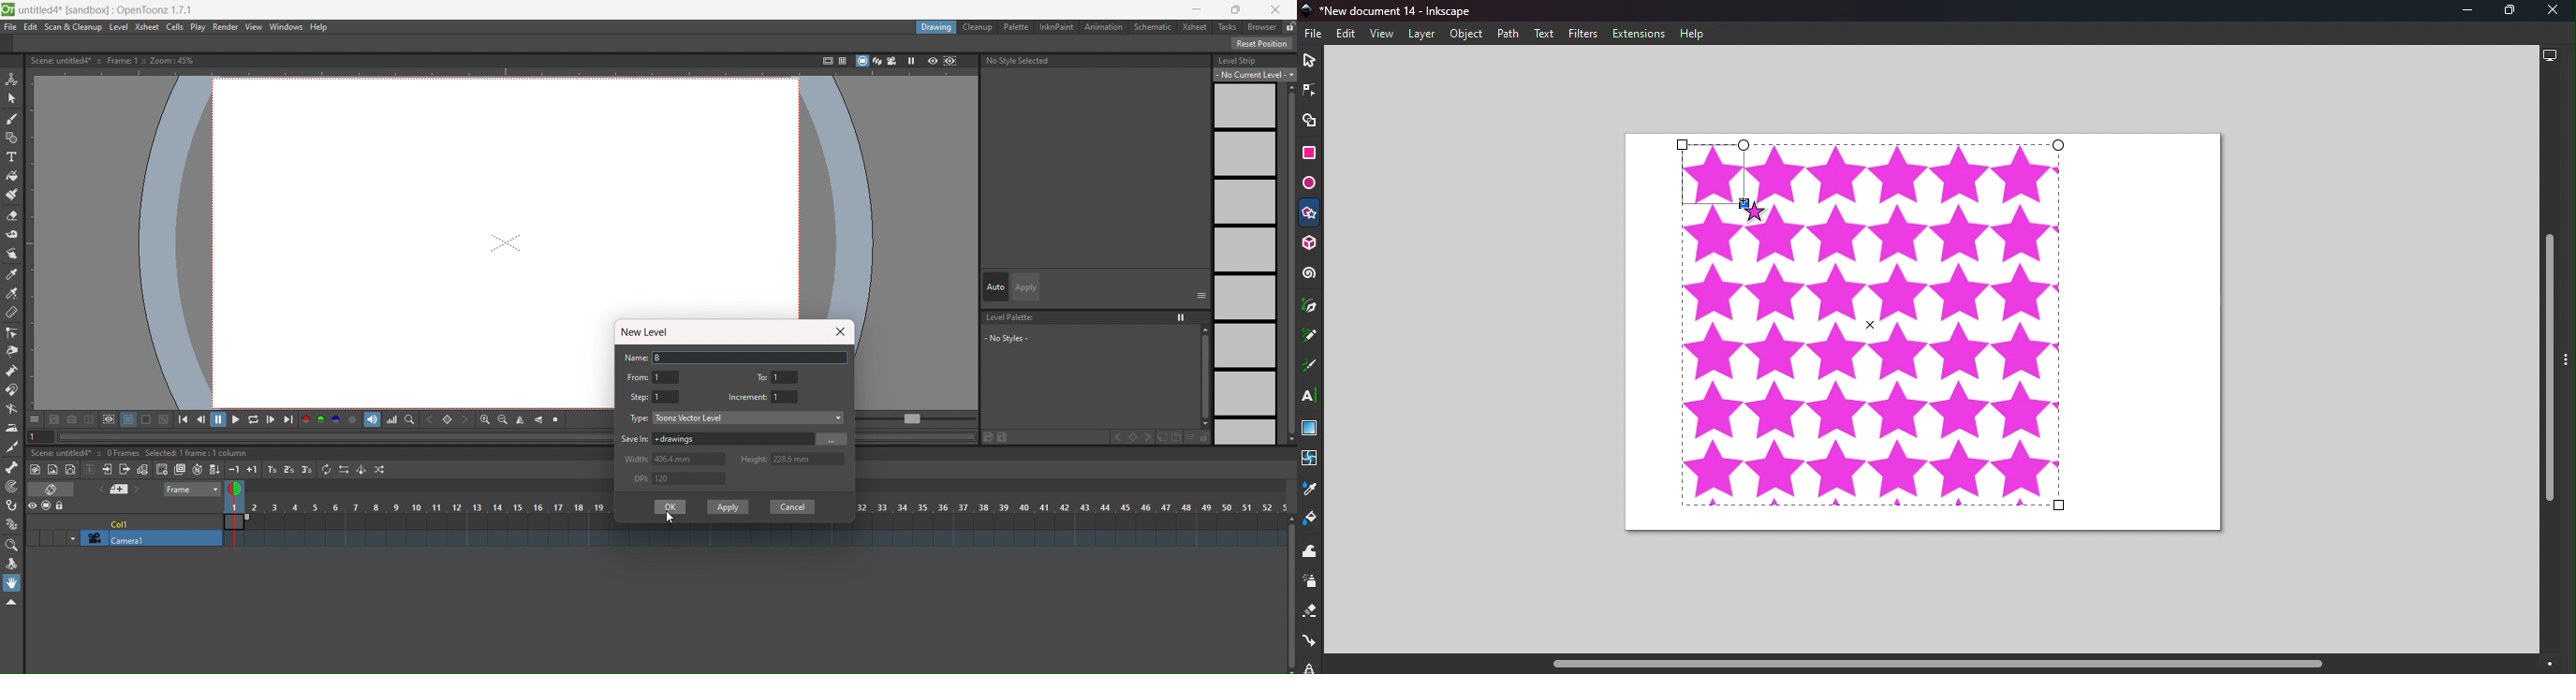  I want to click on play, so click(235, 419).